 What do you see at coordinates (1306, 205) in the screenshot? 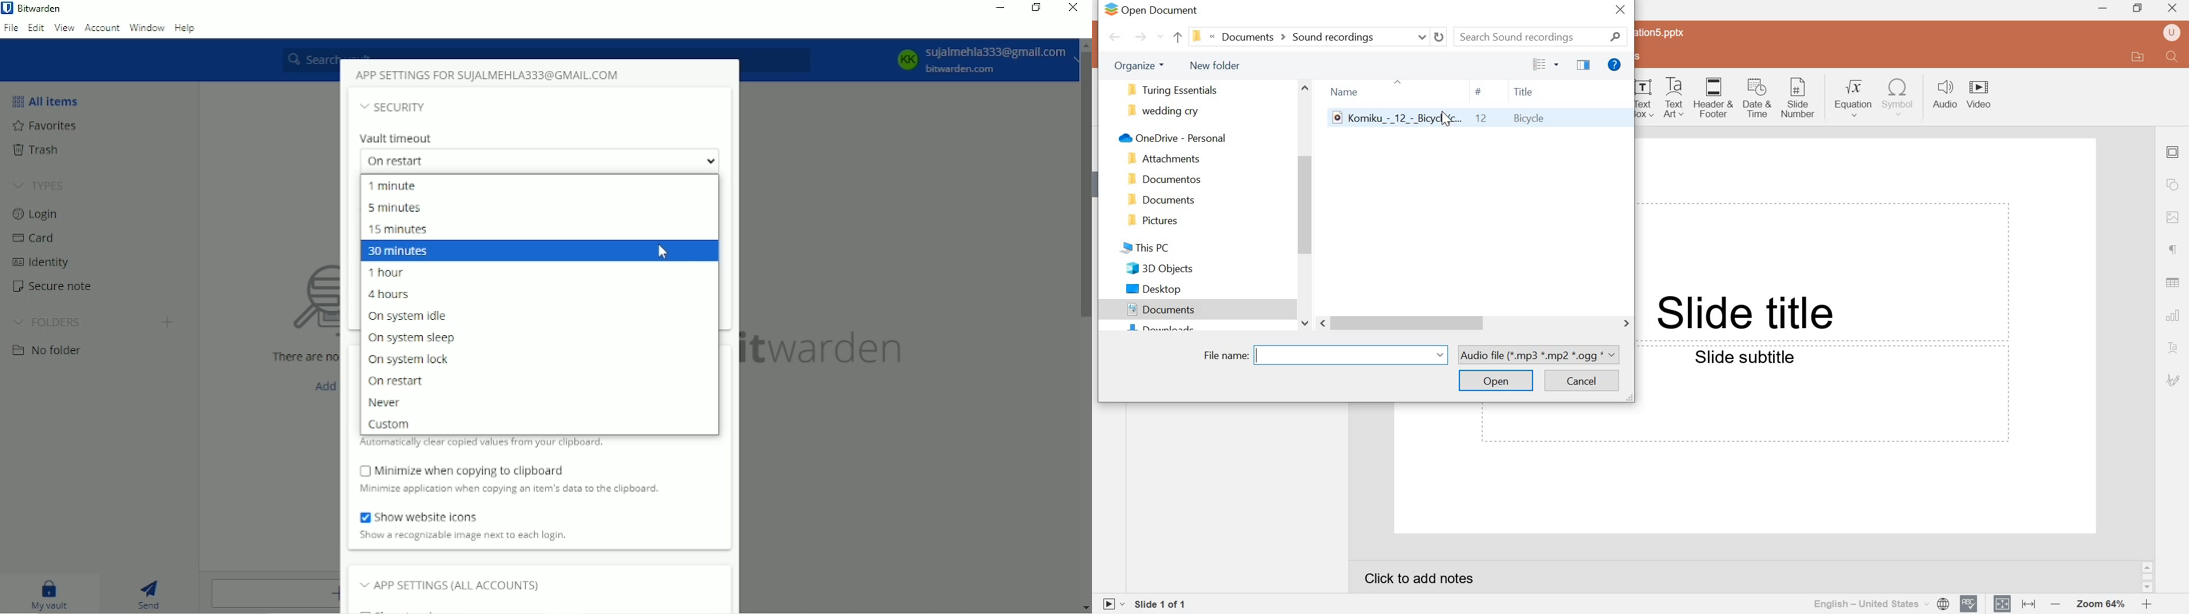
I see `scroll bar` at bounding box center [1306, 205].